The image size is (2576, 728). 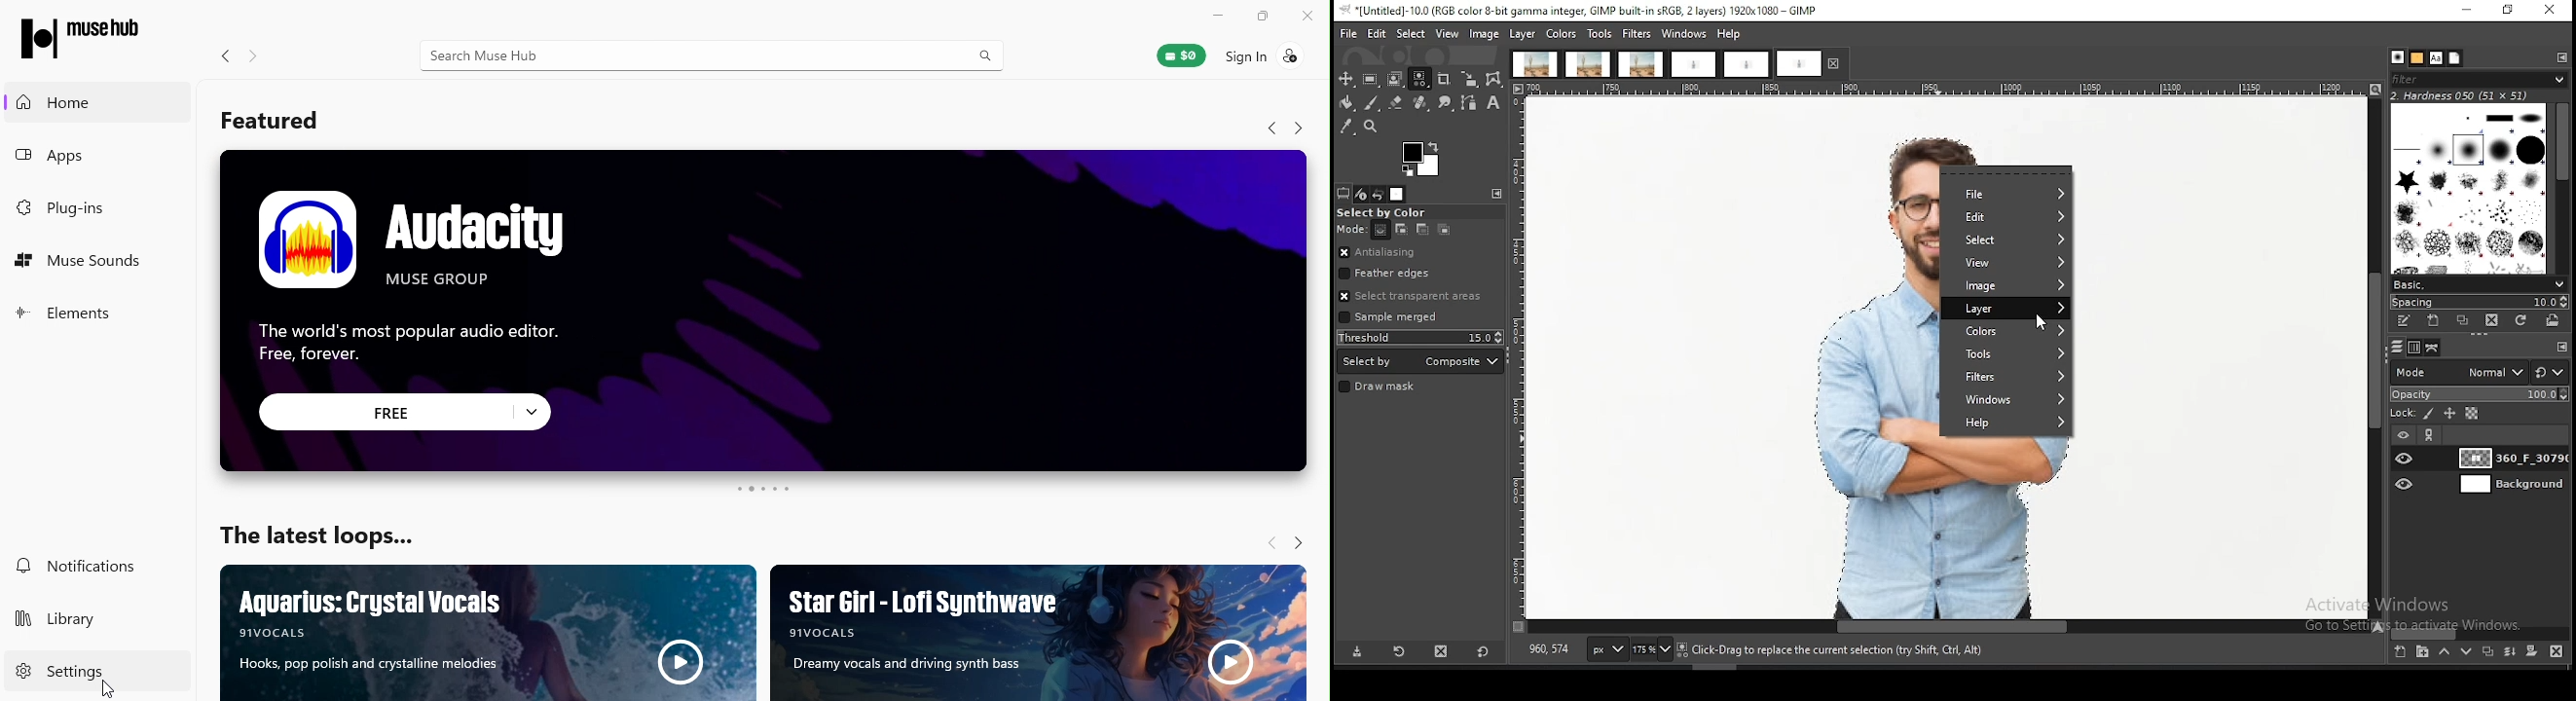 What do you see at coordinates (2472, 414) in the screenshot?
I see `lock alpha channel` at bounding box center [2472, 414].